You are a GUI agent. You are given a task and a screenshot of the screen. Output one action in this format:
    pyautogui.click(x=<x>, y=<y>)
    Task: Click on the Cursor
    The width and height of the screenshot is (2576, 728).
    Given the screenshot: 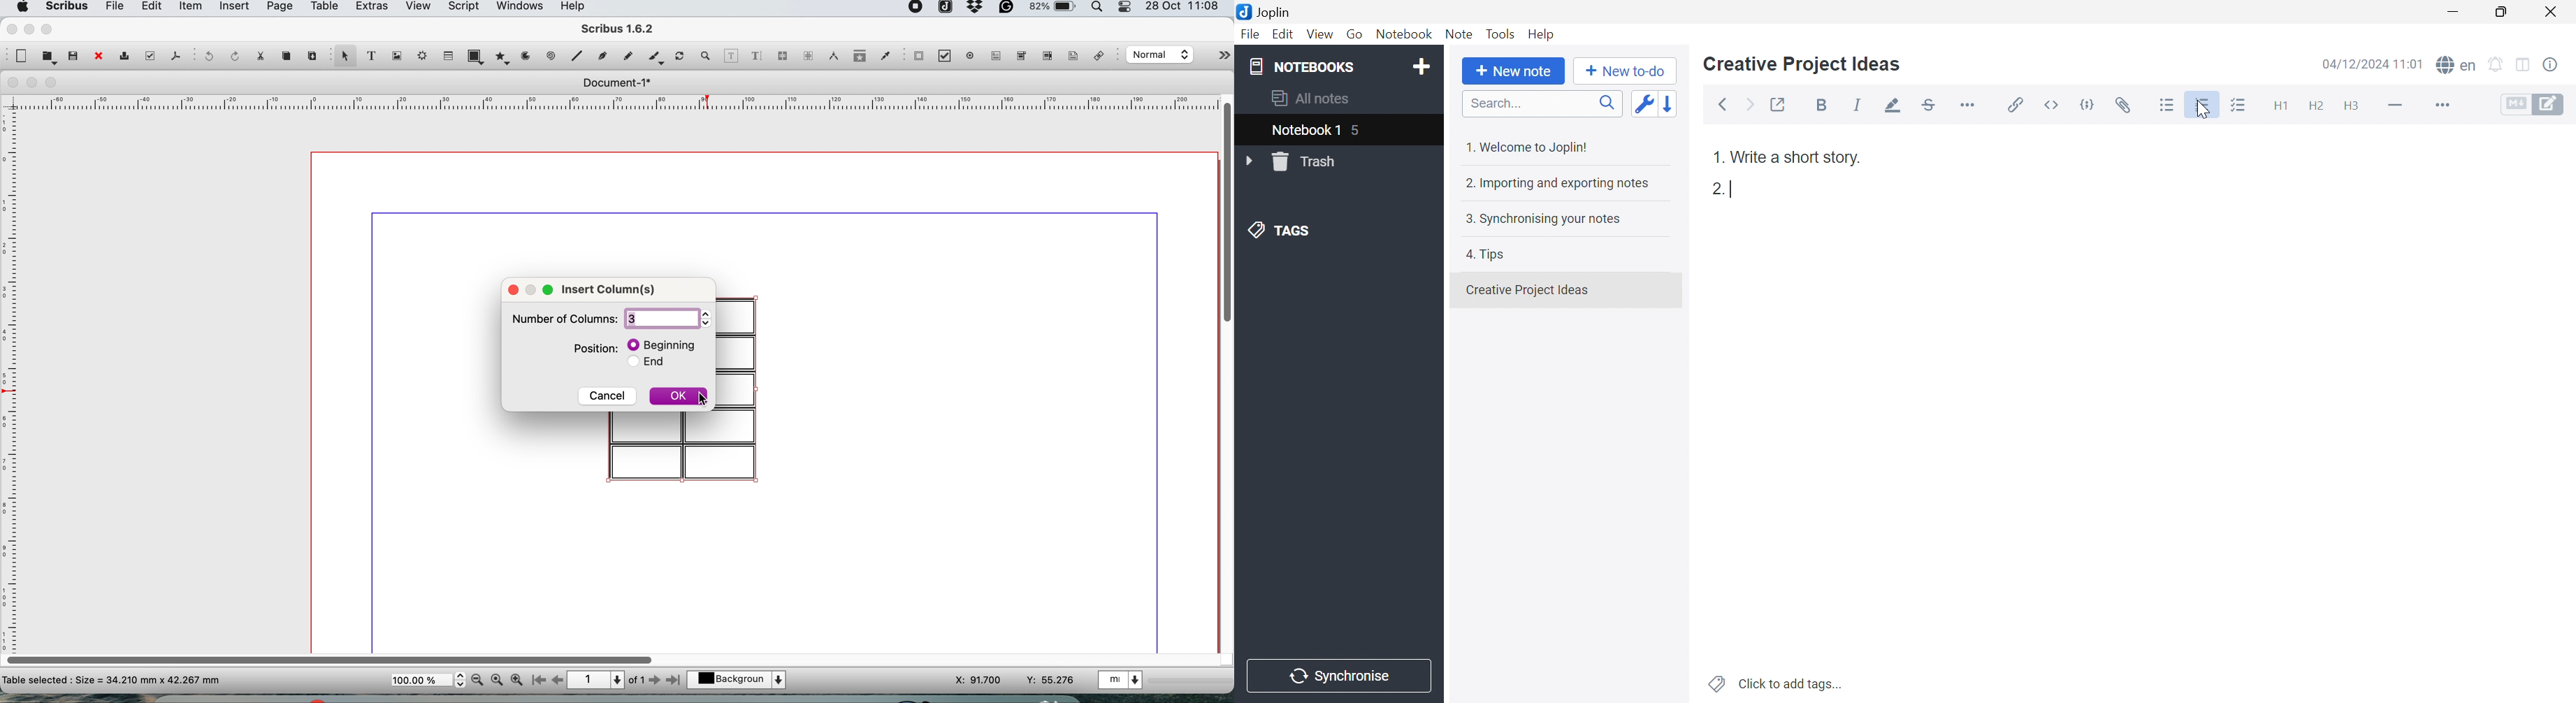 What is the action you would take?
    pyautogui.click(x=2206, y=110)
    